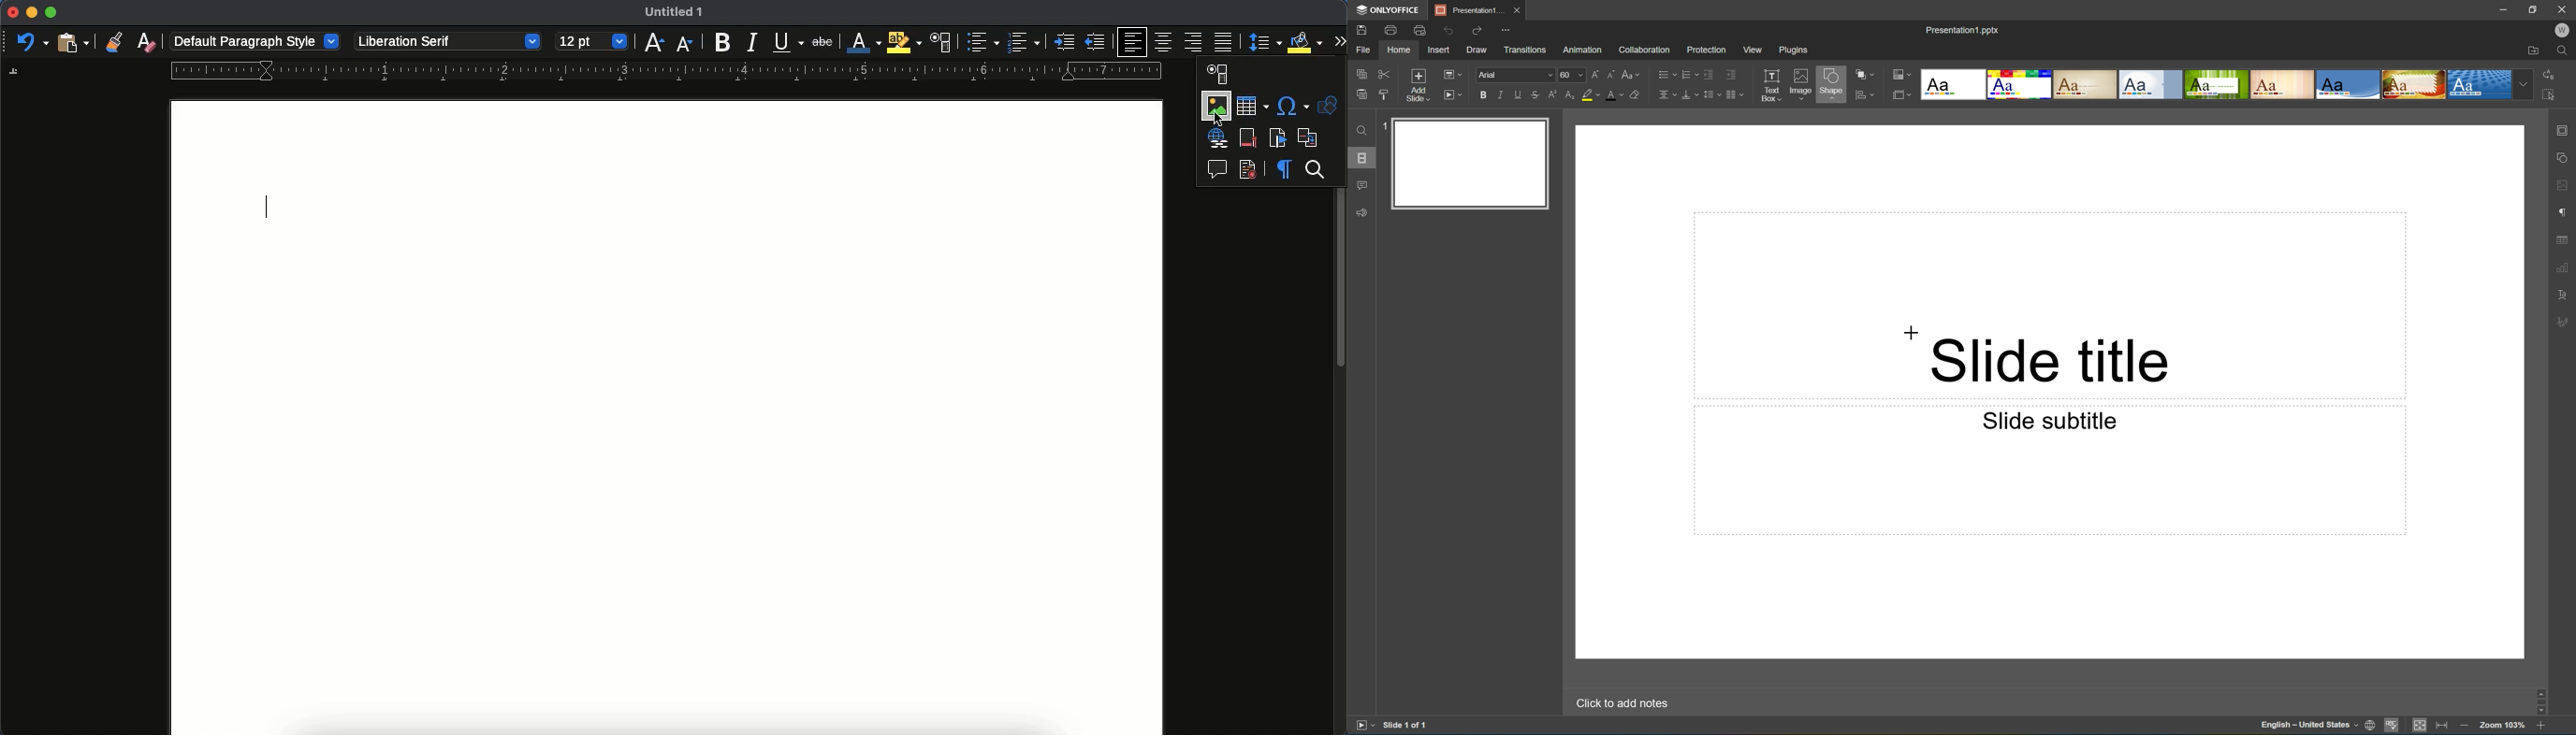  What do you see at coordinates (255, 40) in the screenshot?
I see `default paragraph style` at bounding box center [255, 40].